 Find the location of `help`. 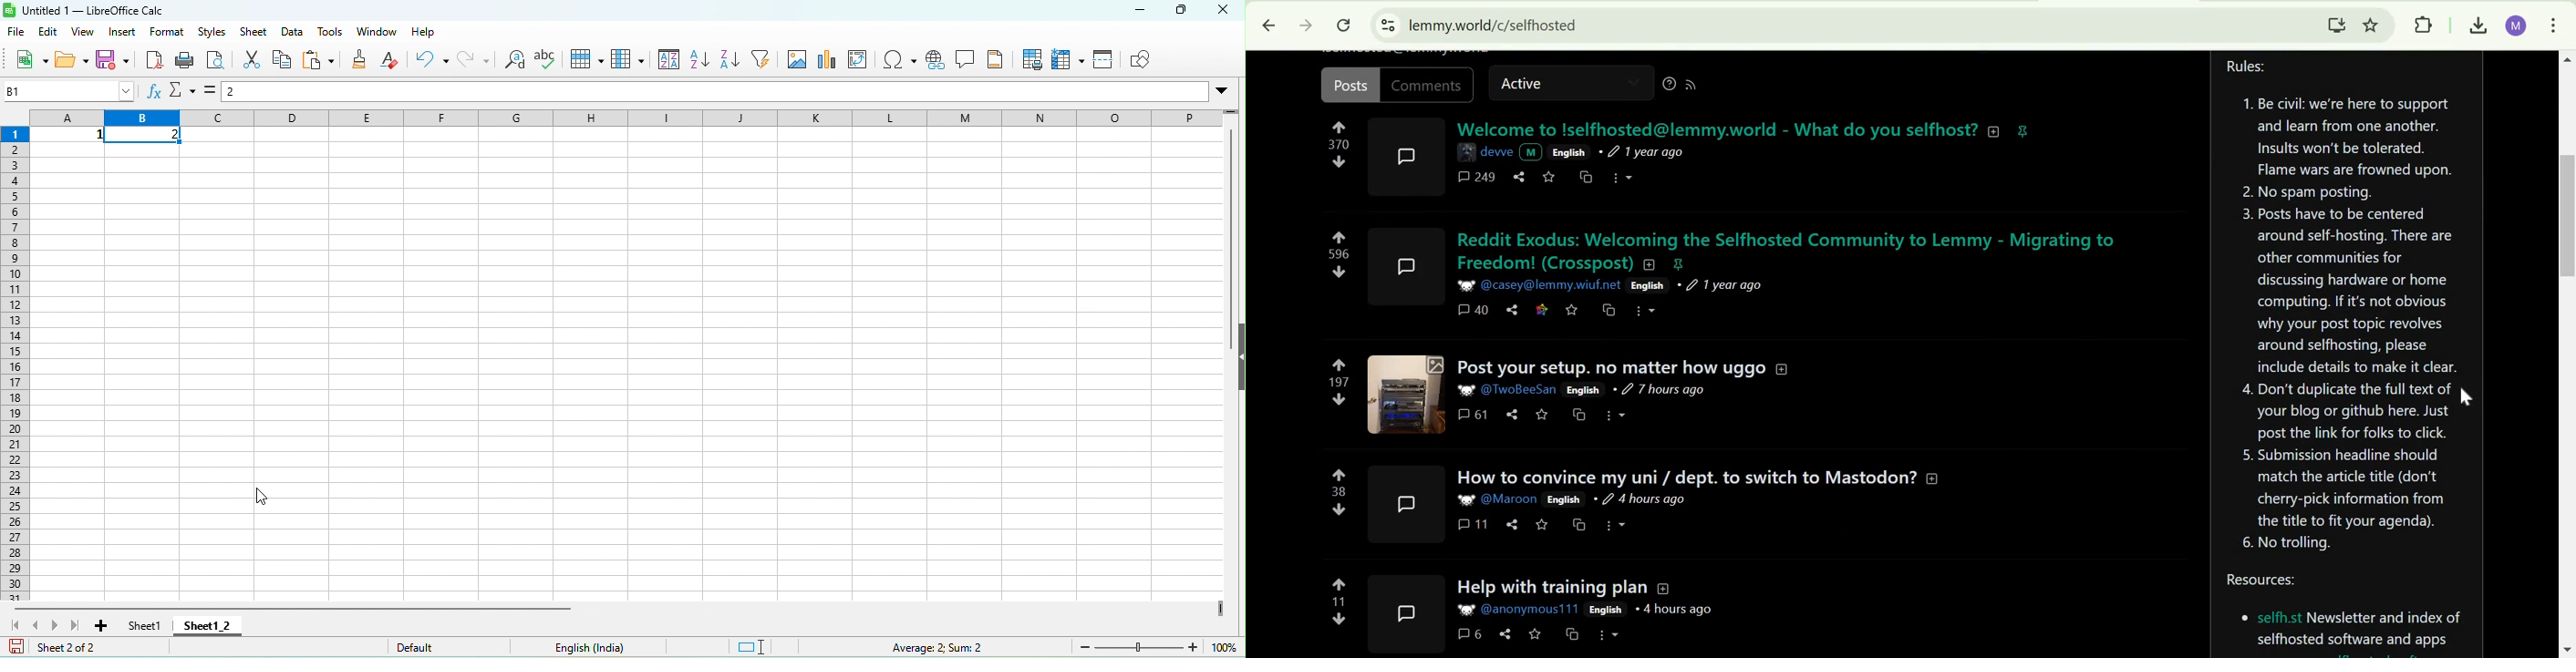

help is located at coordinates (1665, 86).